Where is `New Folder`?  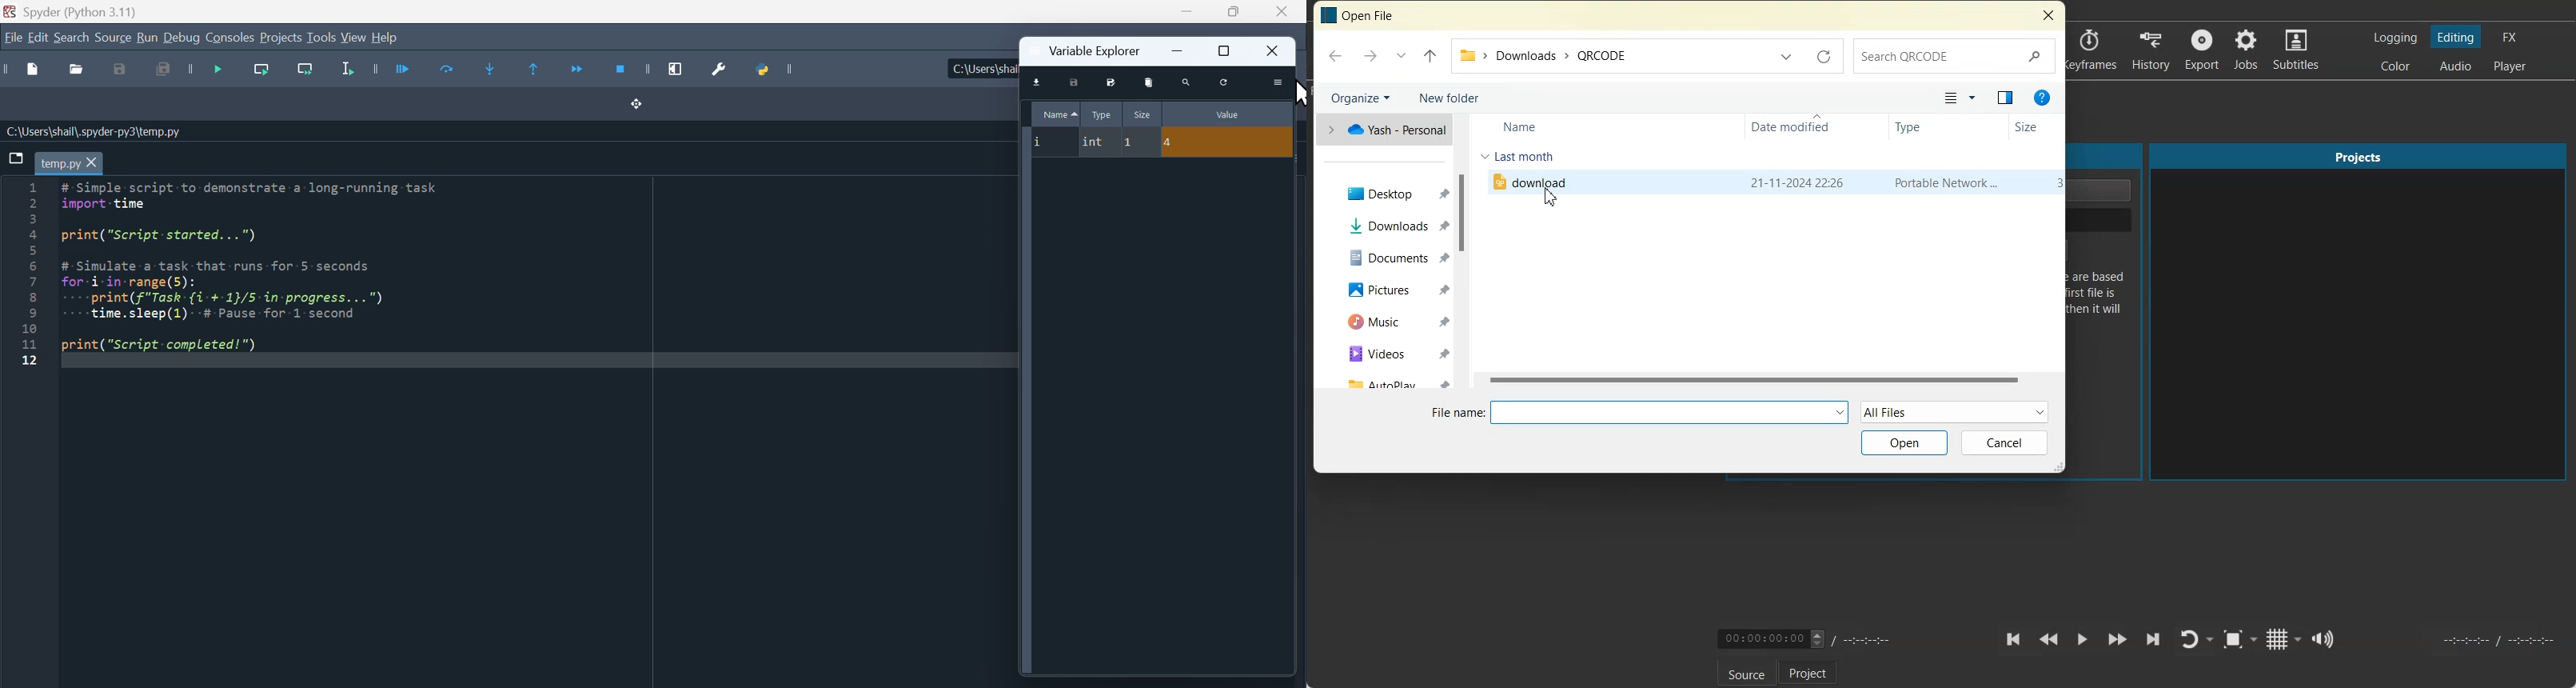 New Folder is located at coordinates (1449, 97).